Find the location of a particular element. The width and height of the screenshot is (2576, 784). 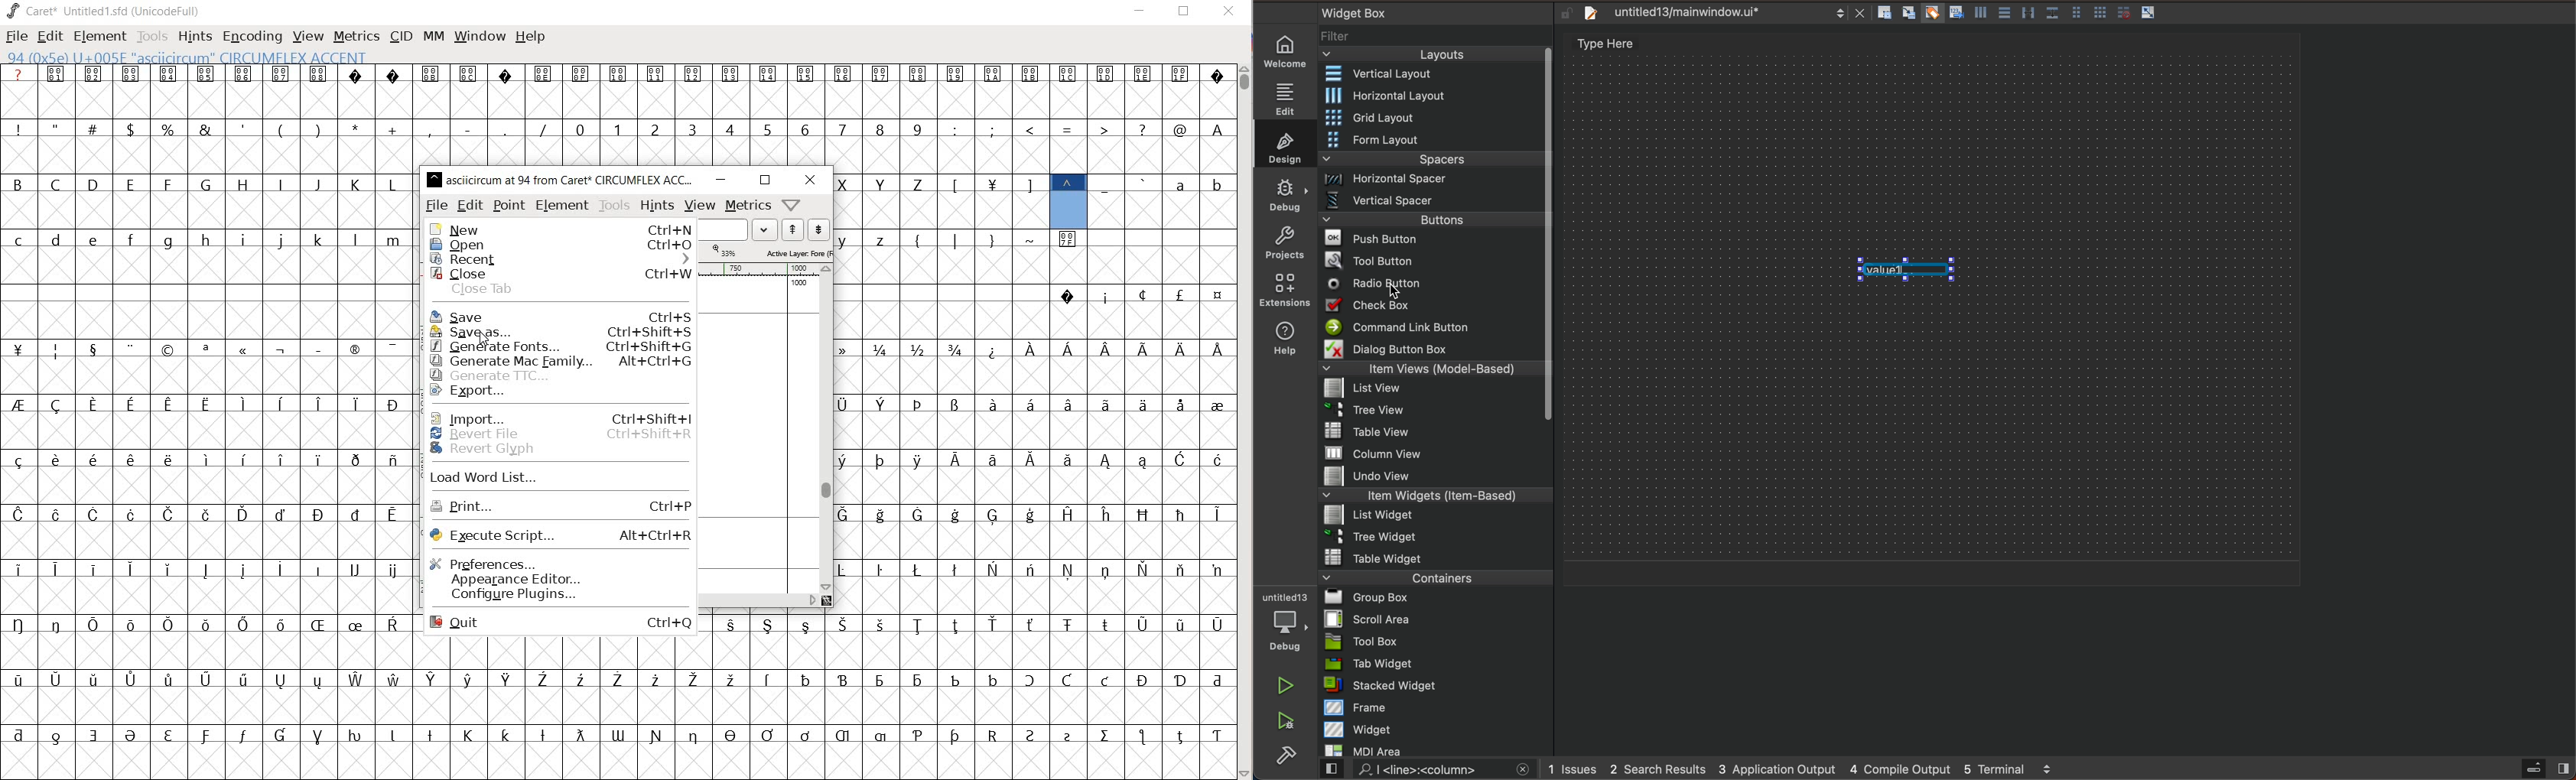

close is located at coordinates (810, 180).